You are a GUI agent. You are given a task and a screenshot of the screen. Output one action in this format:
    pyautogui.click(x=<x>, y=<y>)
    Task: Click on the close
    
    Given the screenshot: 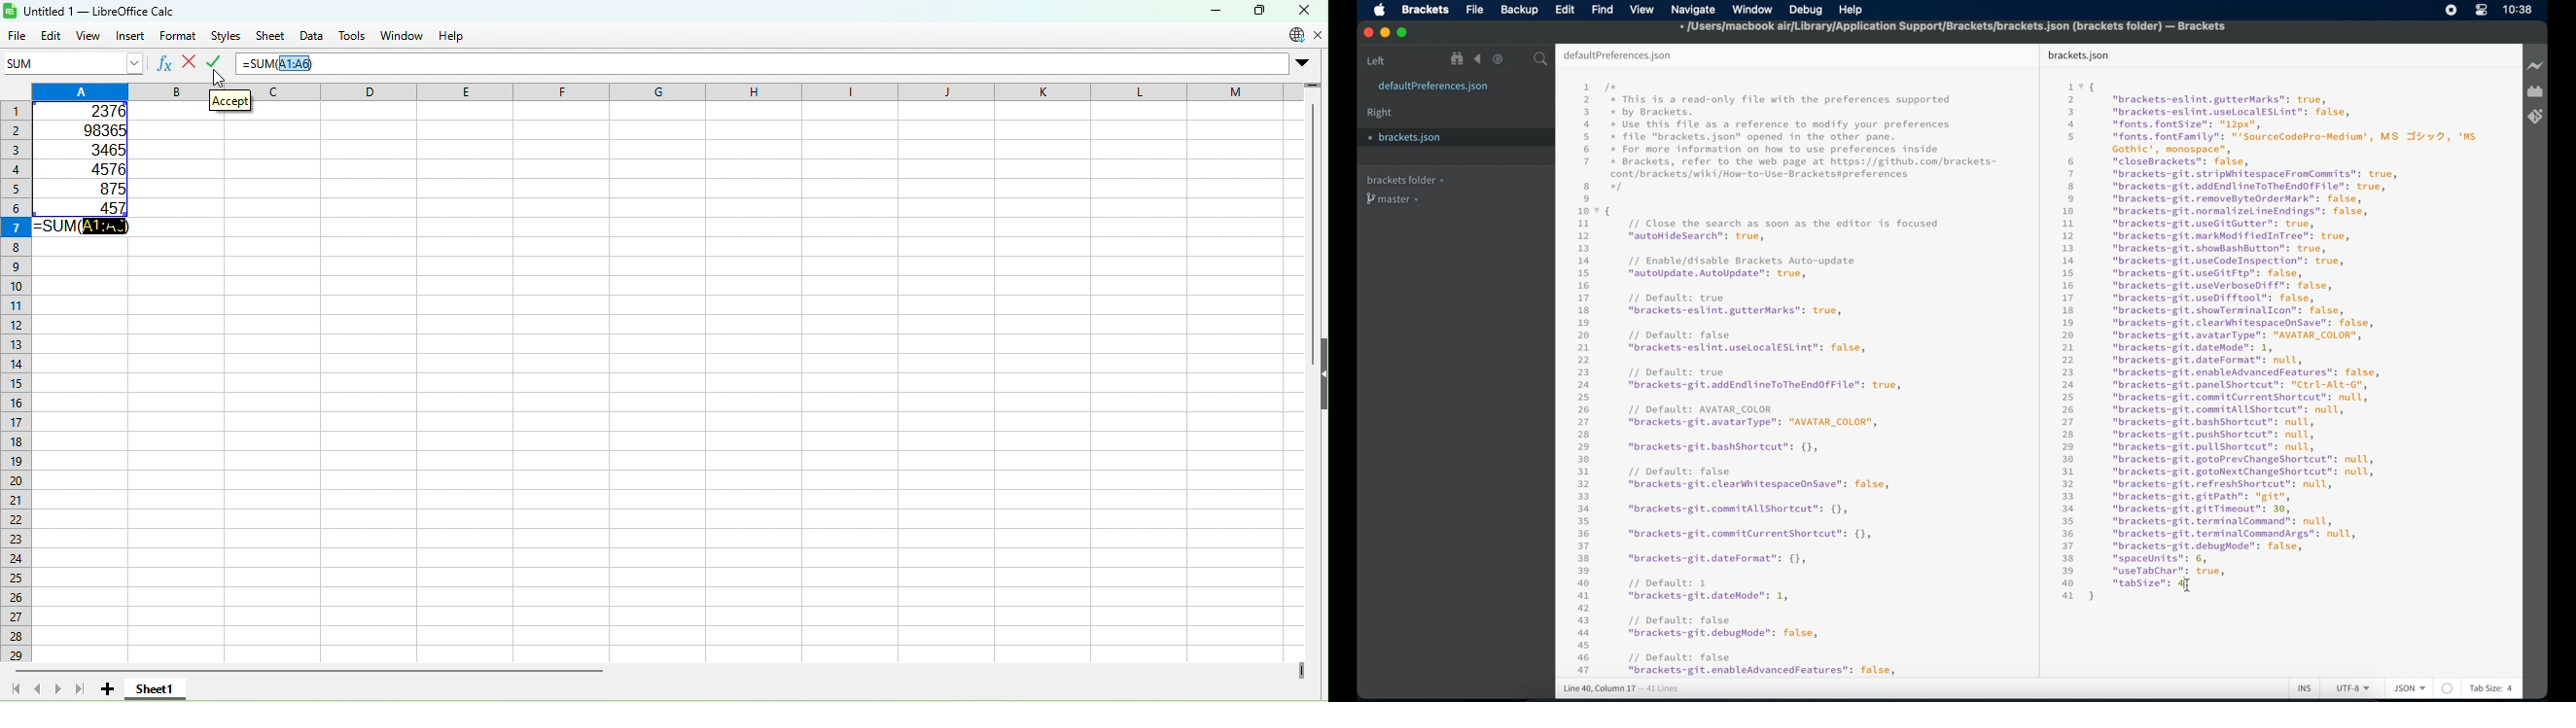 What is the action you would take?
    pyautogui.click(x=1369, y=33)
    